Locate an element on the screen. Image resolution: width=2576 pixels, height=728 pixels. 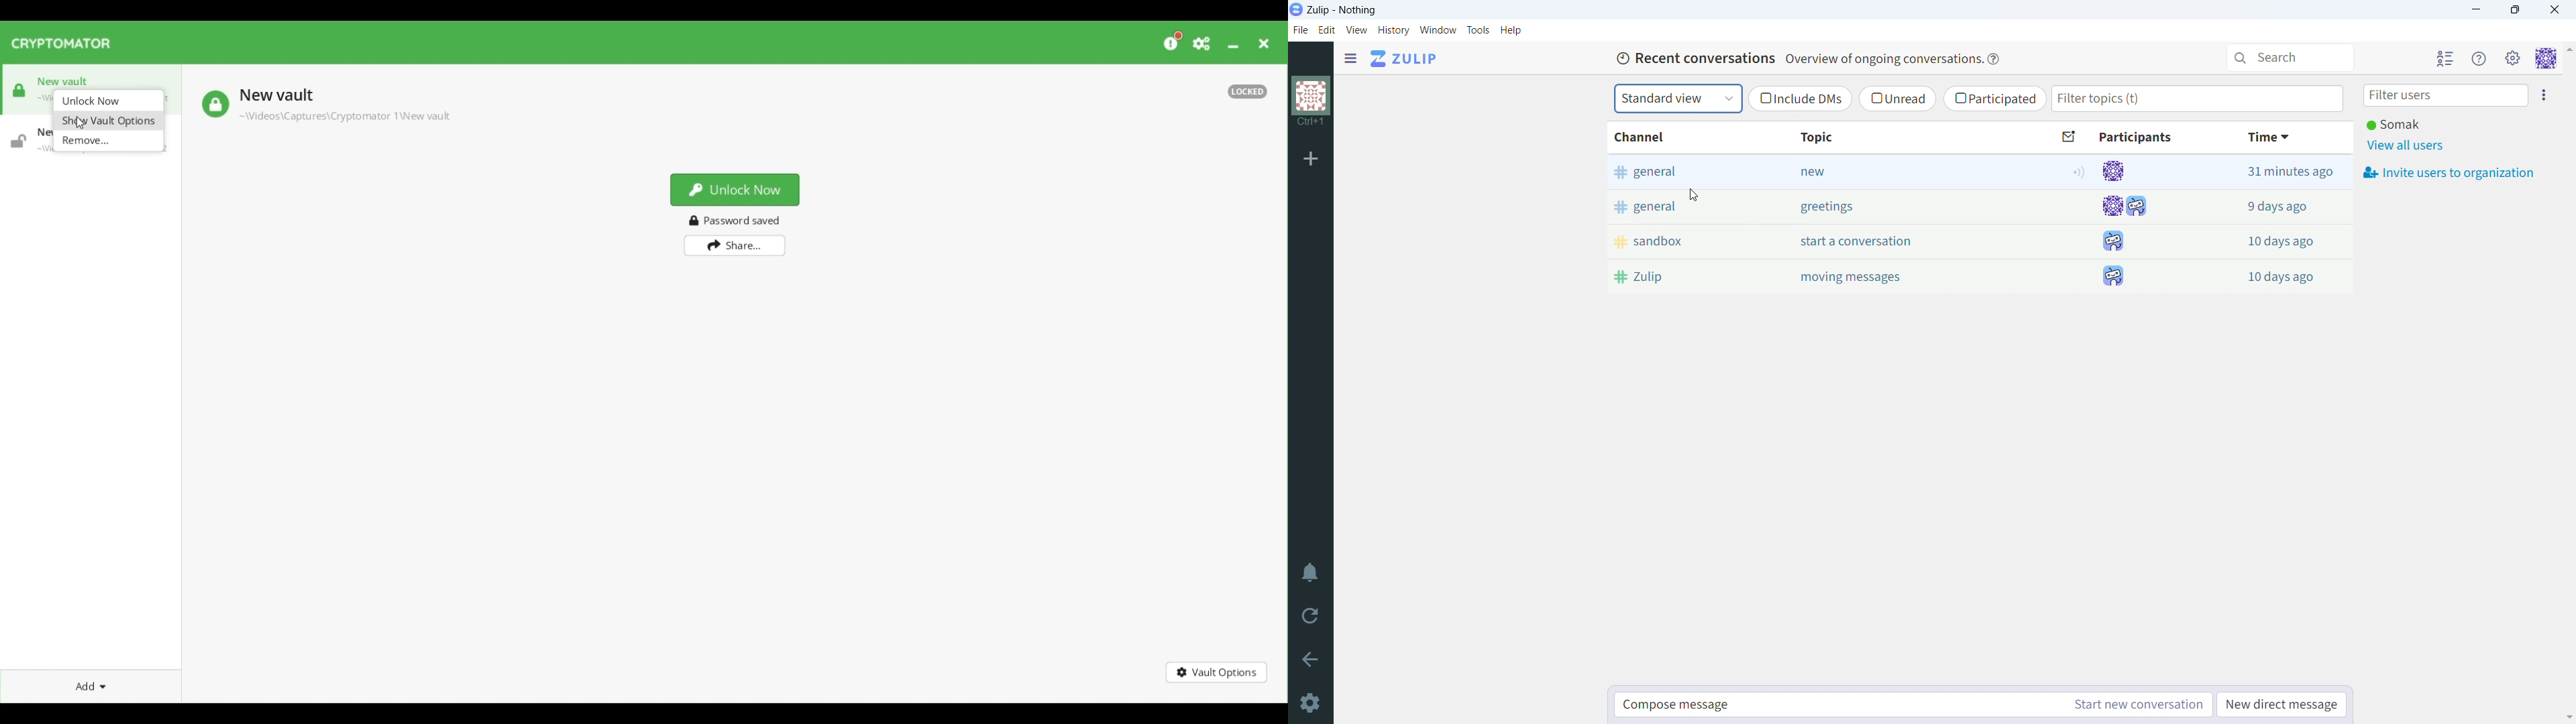
participants is located at coordinates (2125, 225).